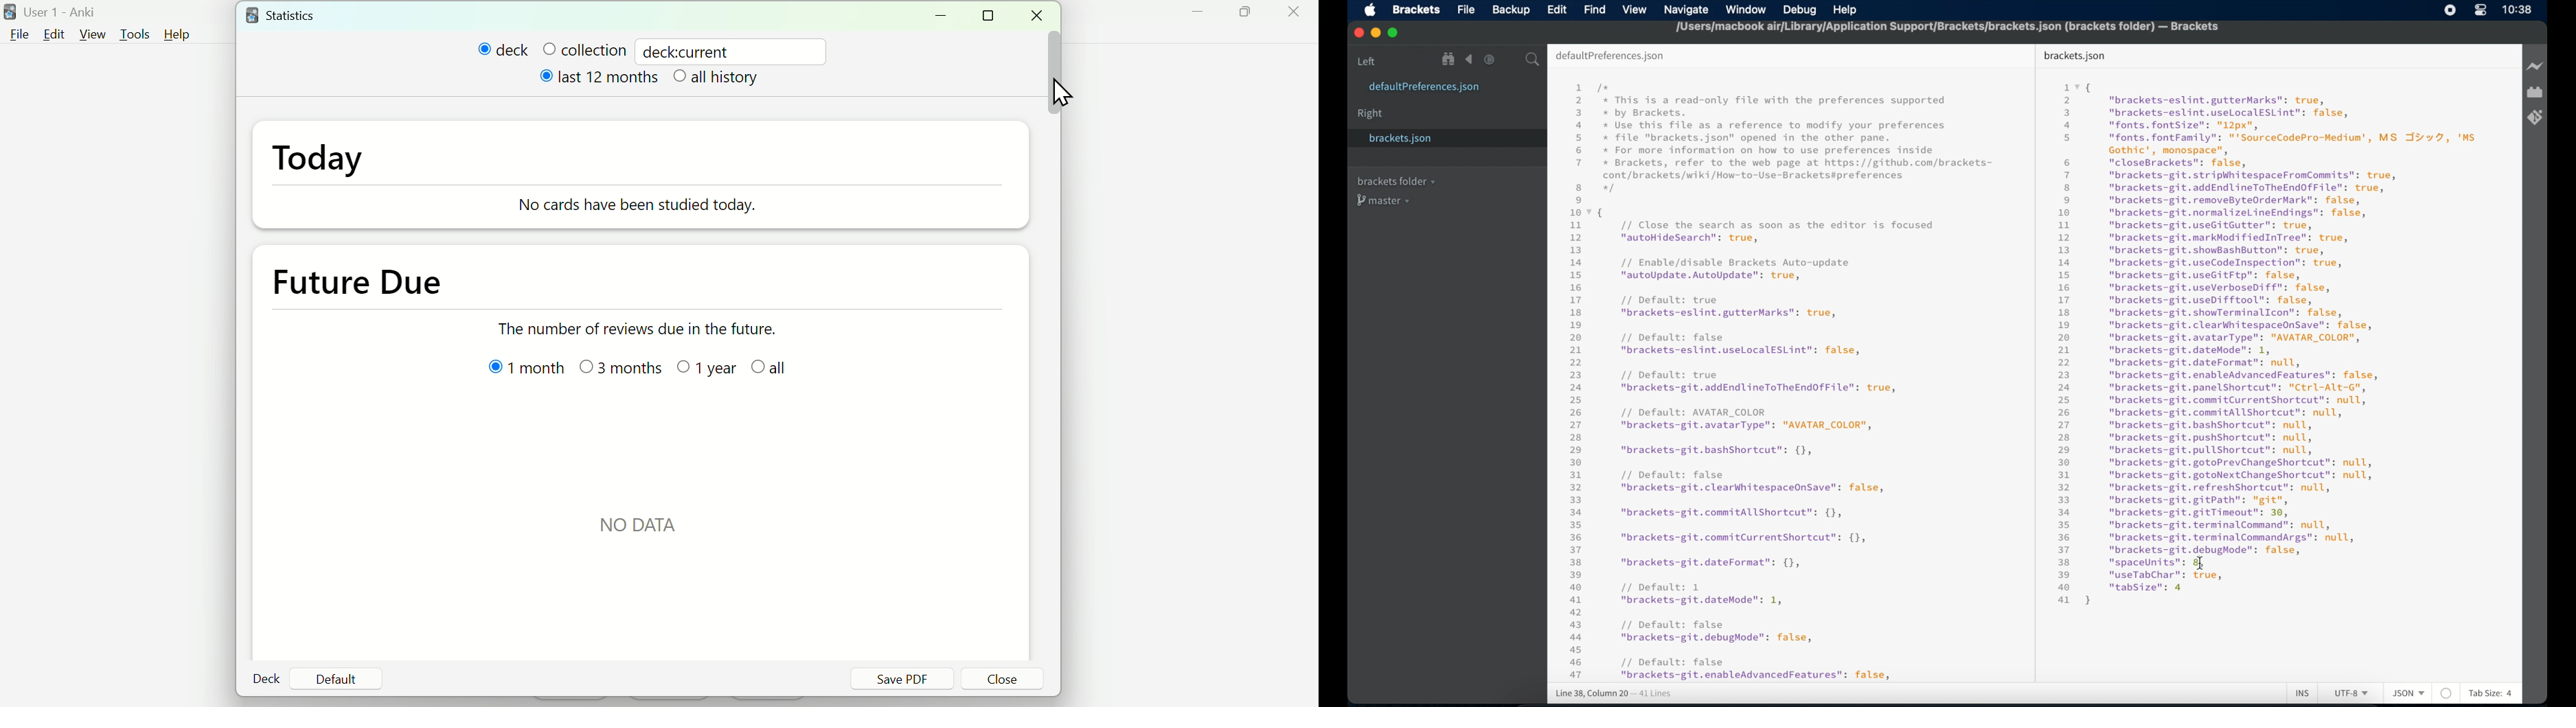 This screenshot has height=728, width=2576. Describe the element at coordinates (946, 15) in the screenshot. I see `Mininize` at that location.